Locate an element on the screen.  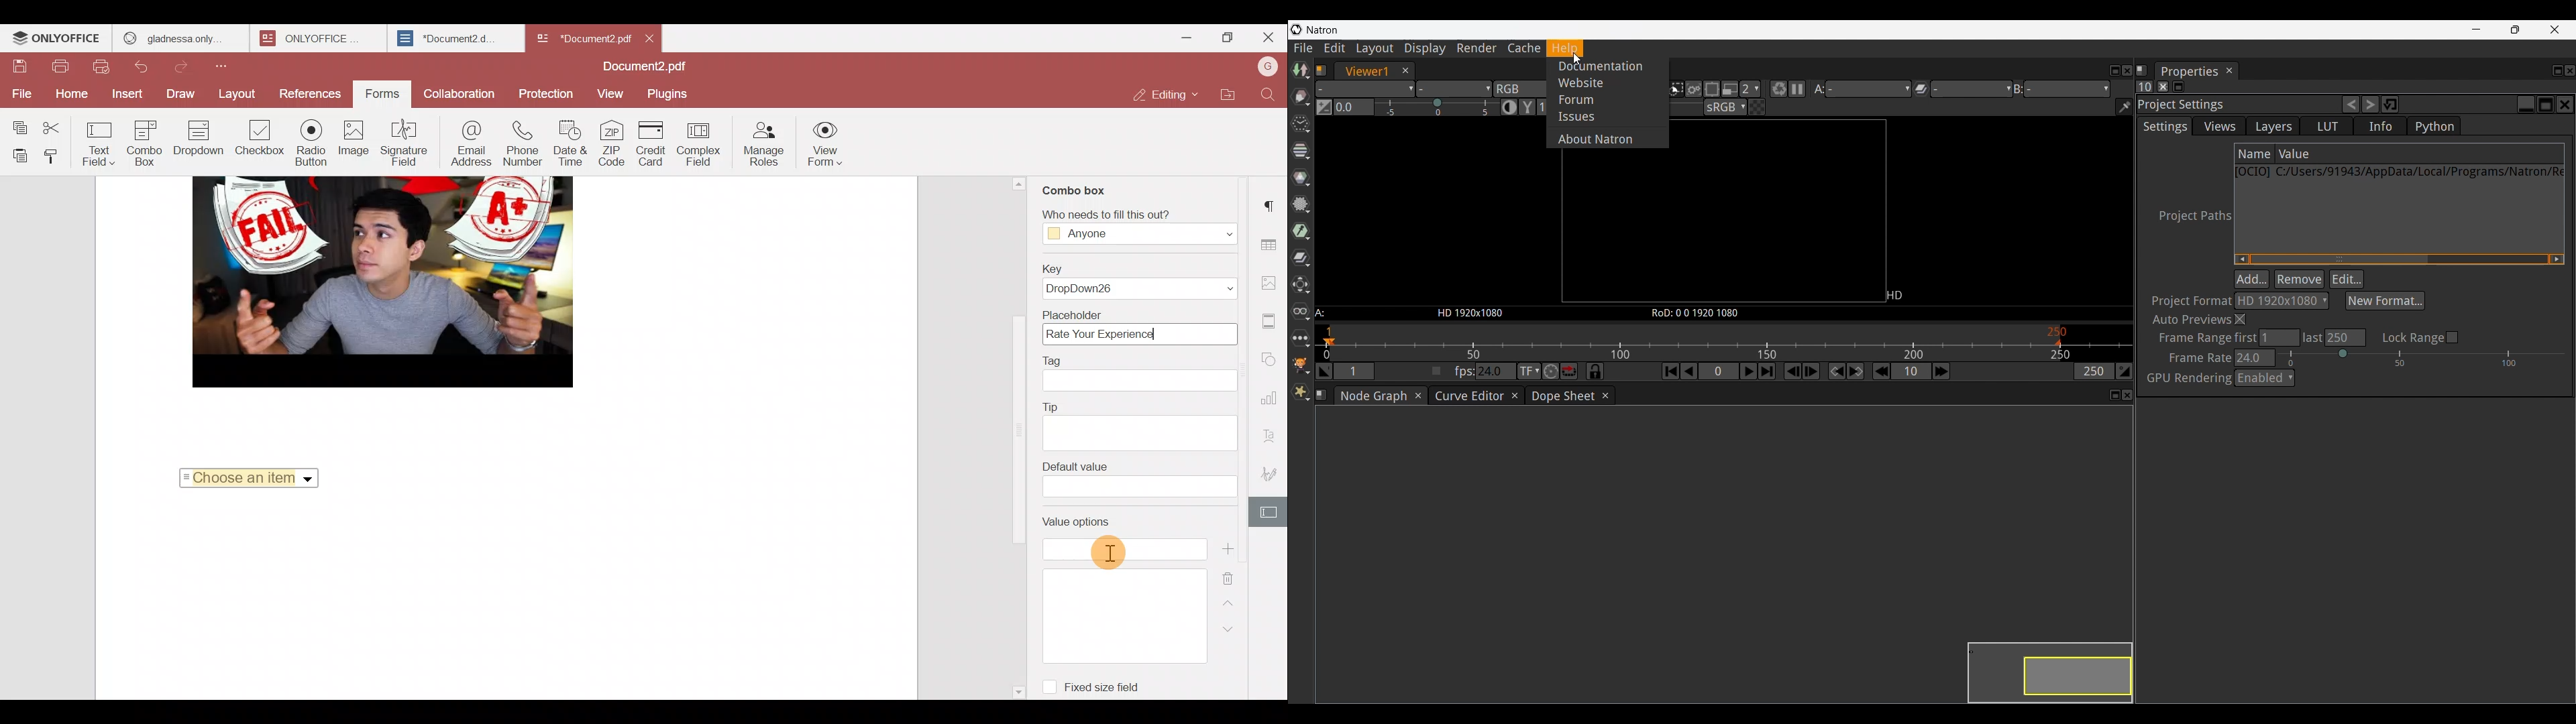
Editing mode is located at coordinates (1164, 96).